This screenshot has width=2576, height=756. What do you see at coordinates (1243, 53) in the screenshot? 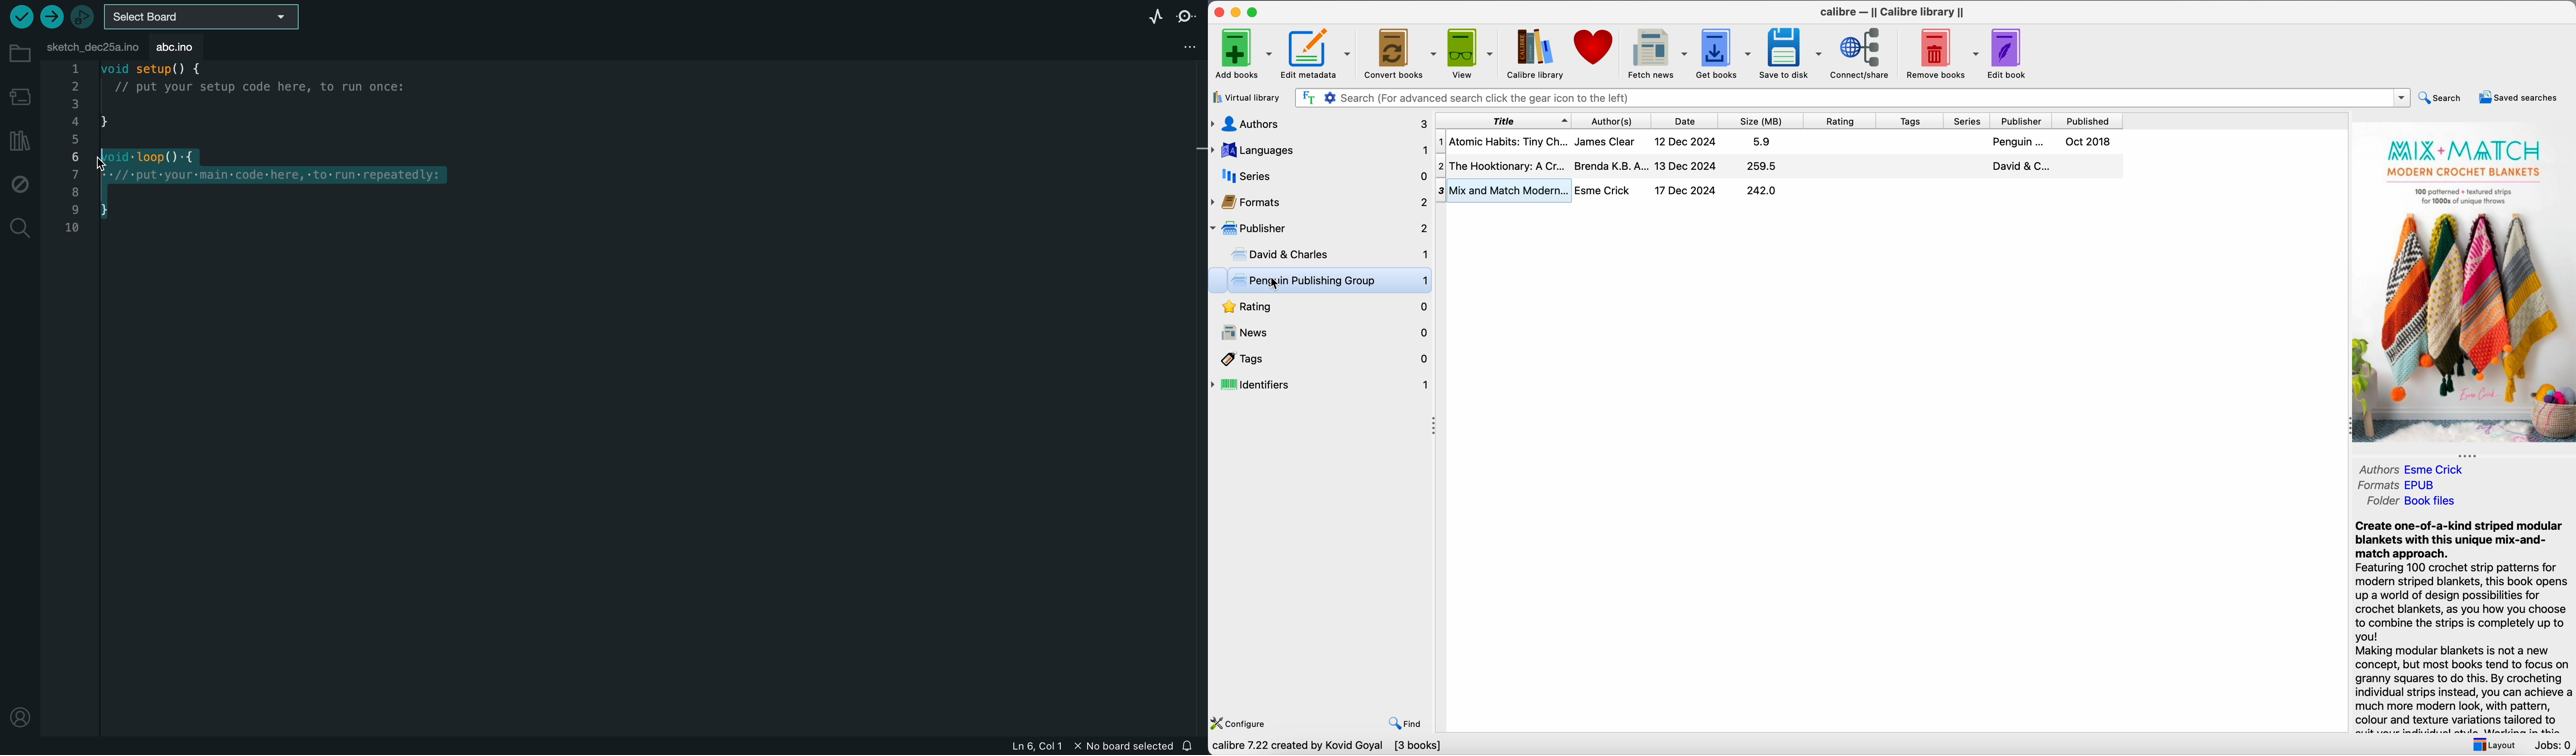
I see `add books` at bounding box center [1243, 53].